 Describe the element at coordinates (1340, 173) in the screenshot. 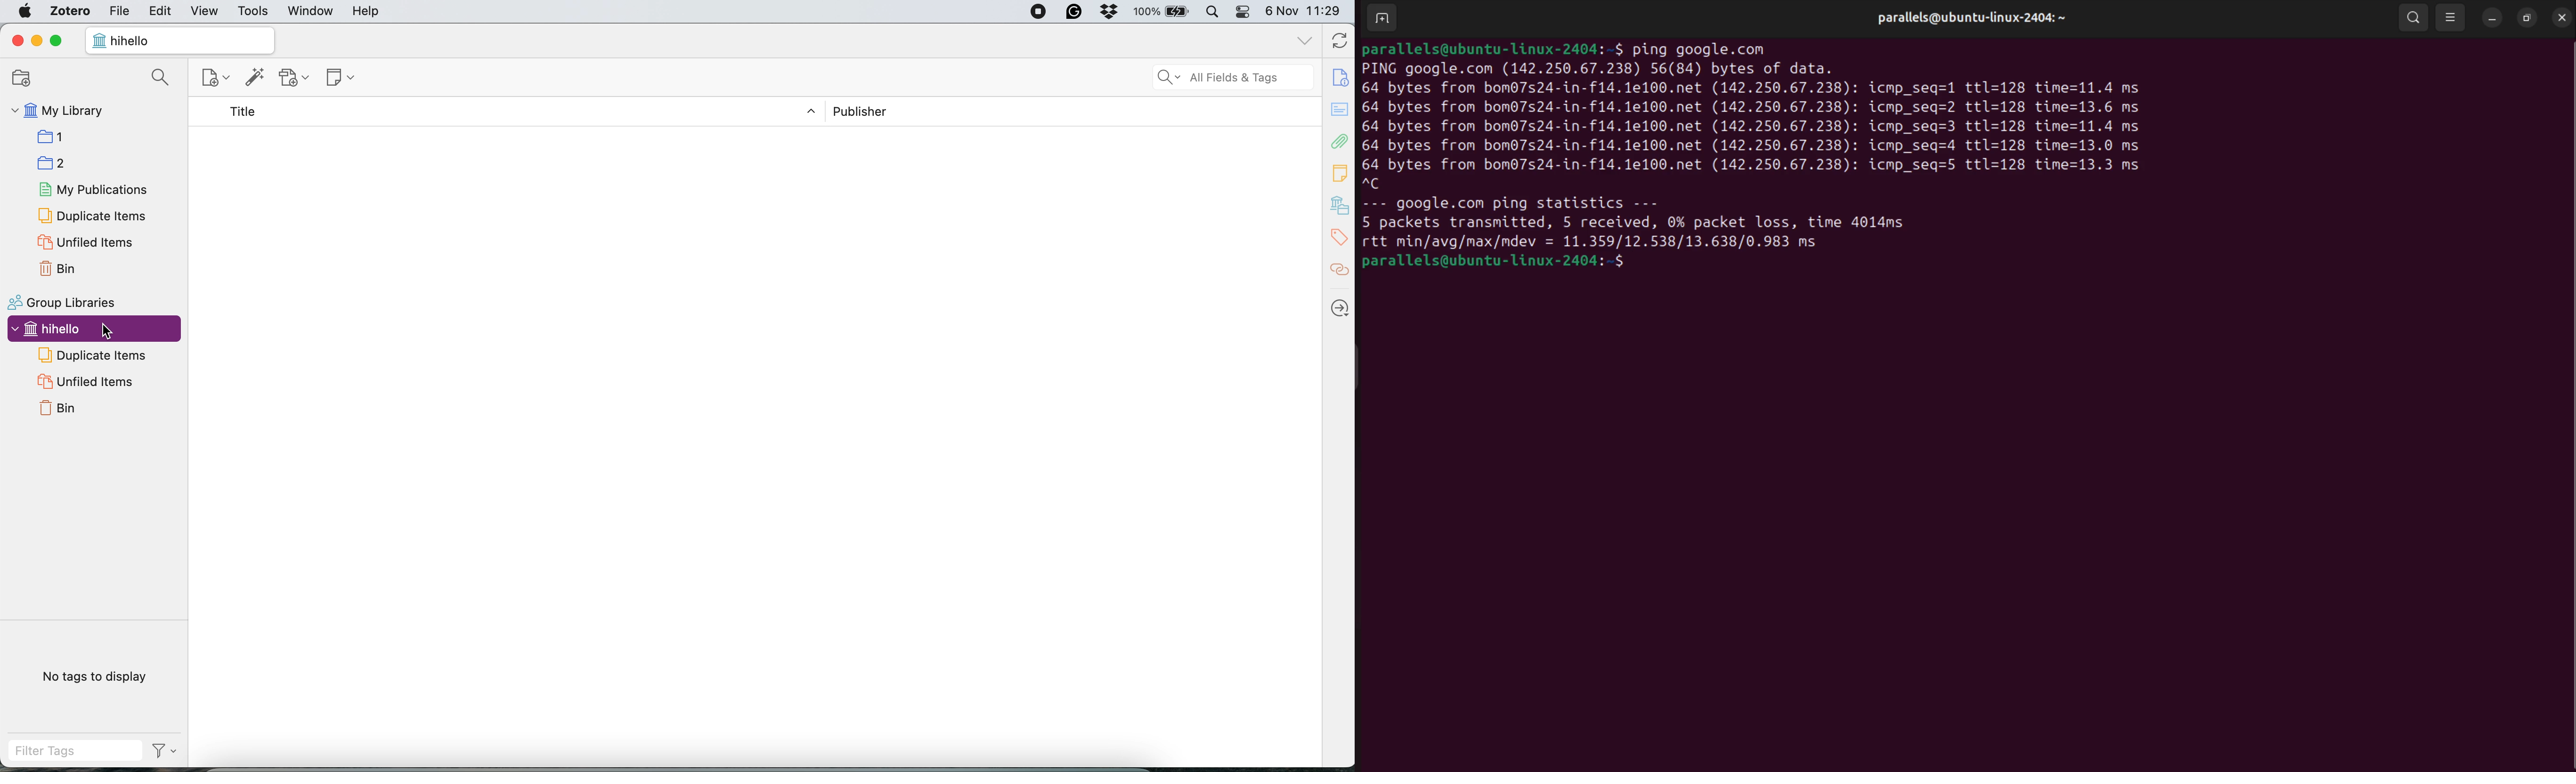

I see `note` at that location.